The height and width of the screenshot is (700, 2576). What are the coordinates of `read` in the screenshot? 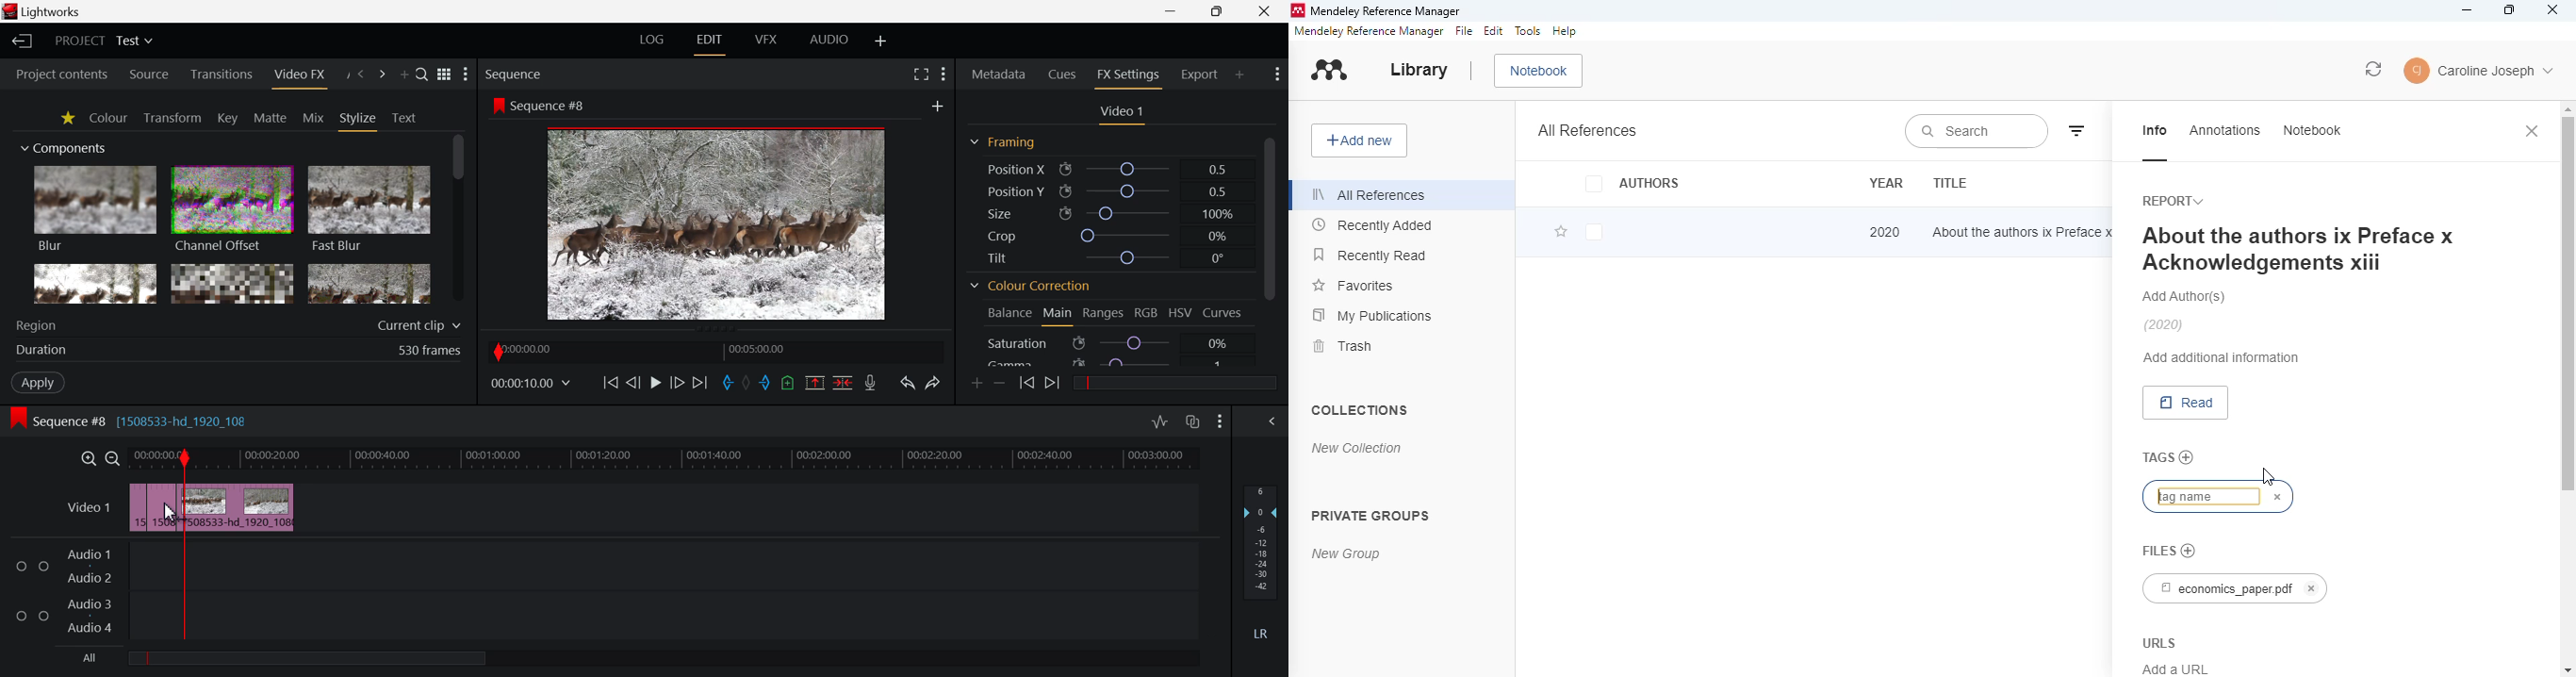 It's located at (2186, 403).